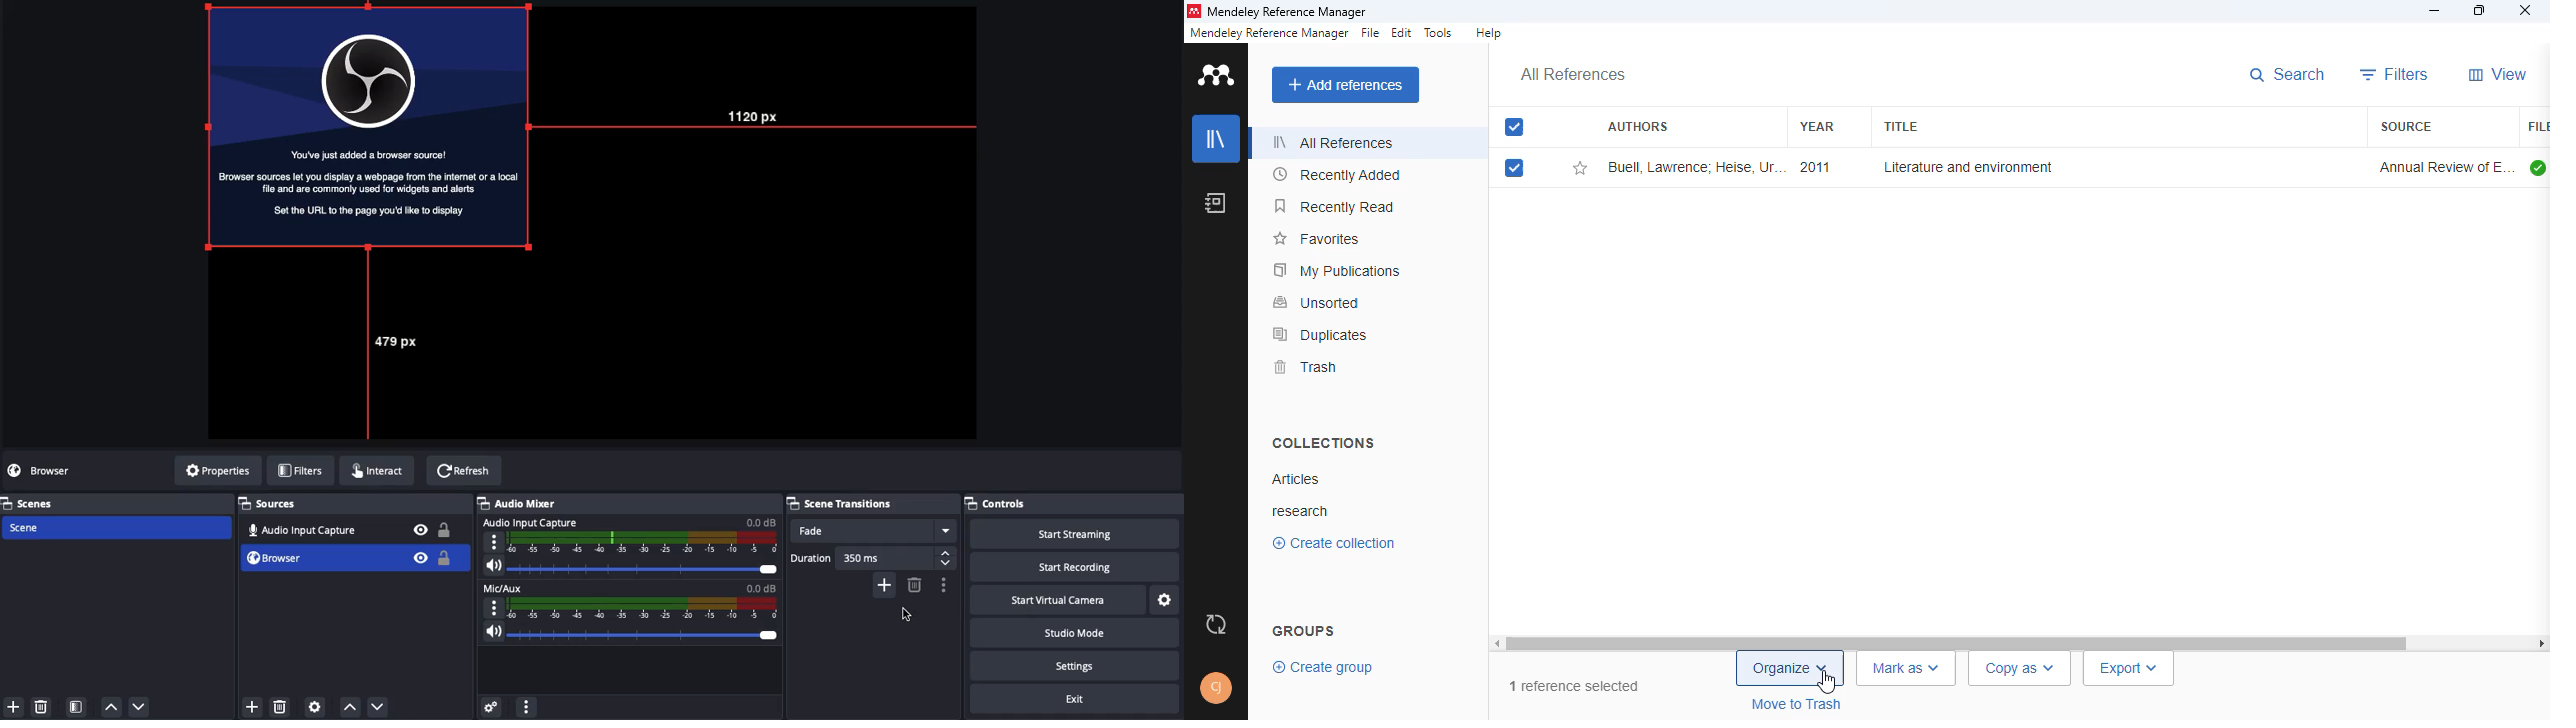 The height and width of the screenshot is (728, 2576). I want to click on filters, so click(2395, 74).